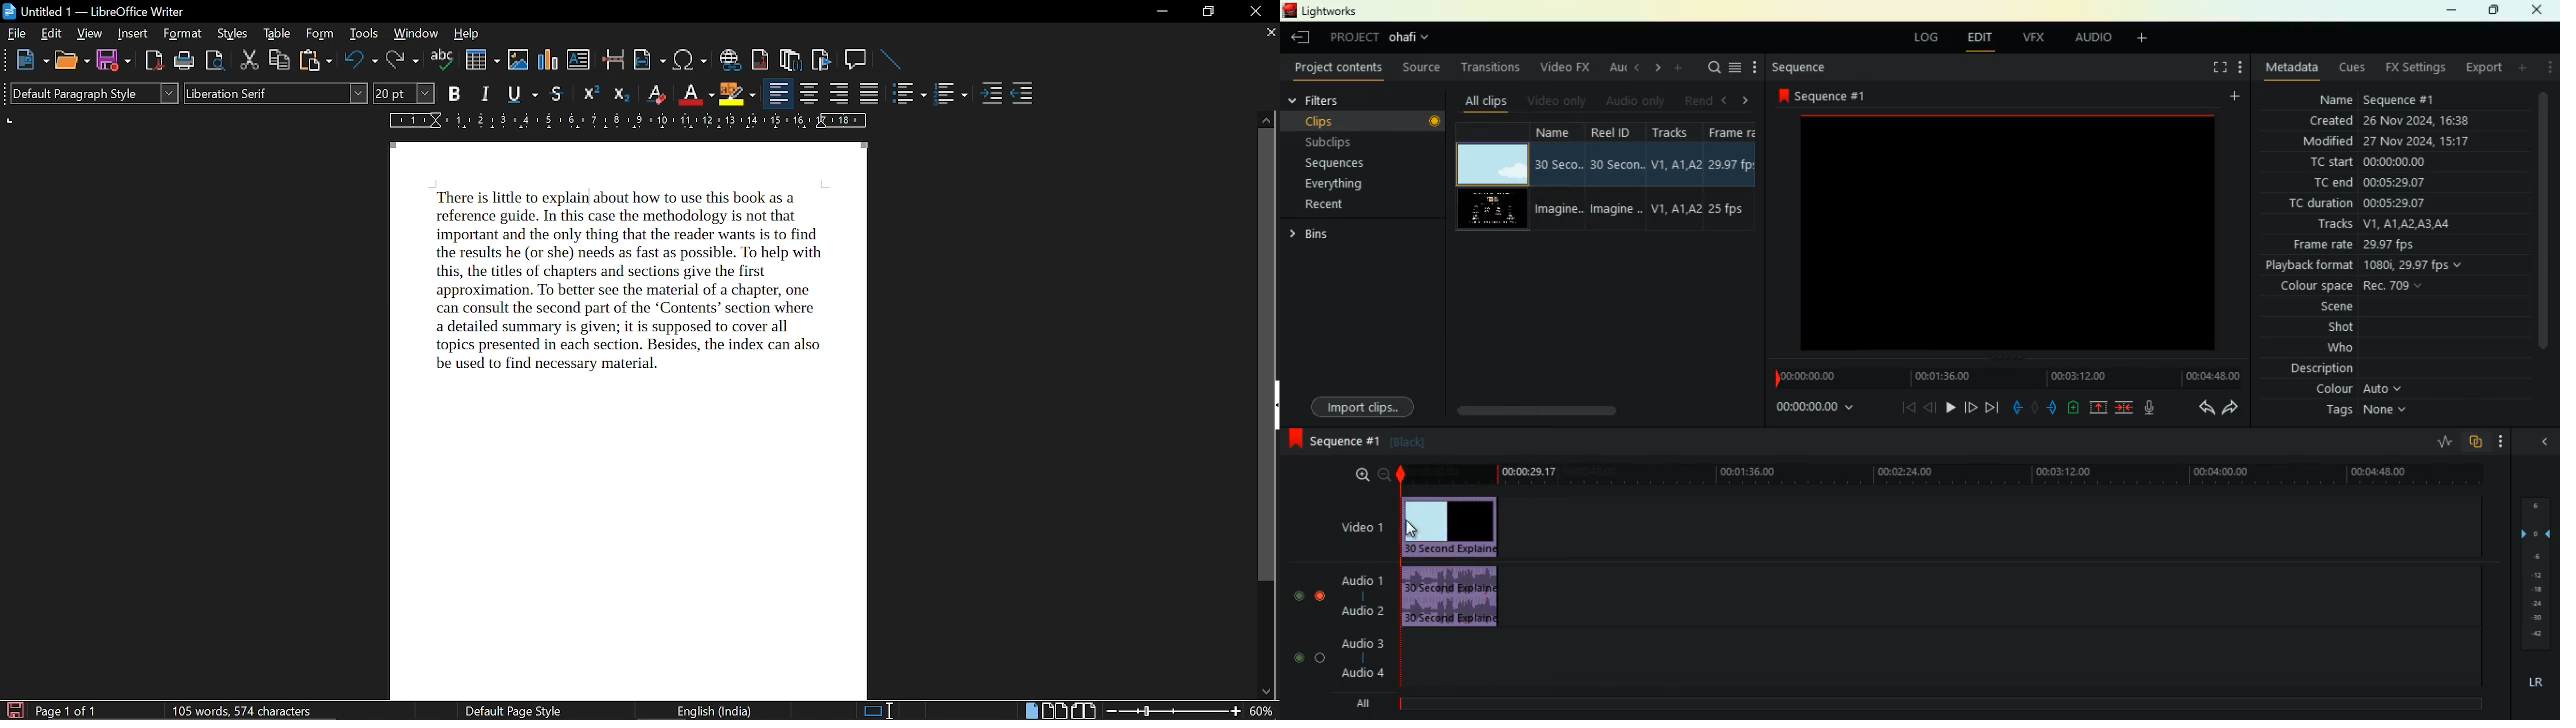 This screenshot has height=728, width=2576. I want to click on font size, so click(405, 93).